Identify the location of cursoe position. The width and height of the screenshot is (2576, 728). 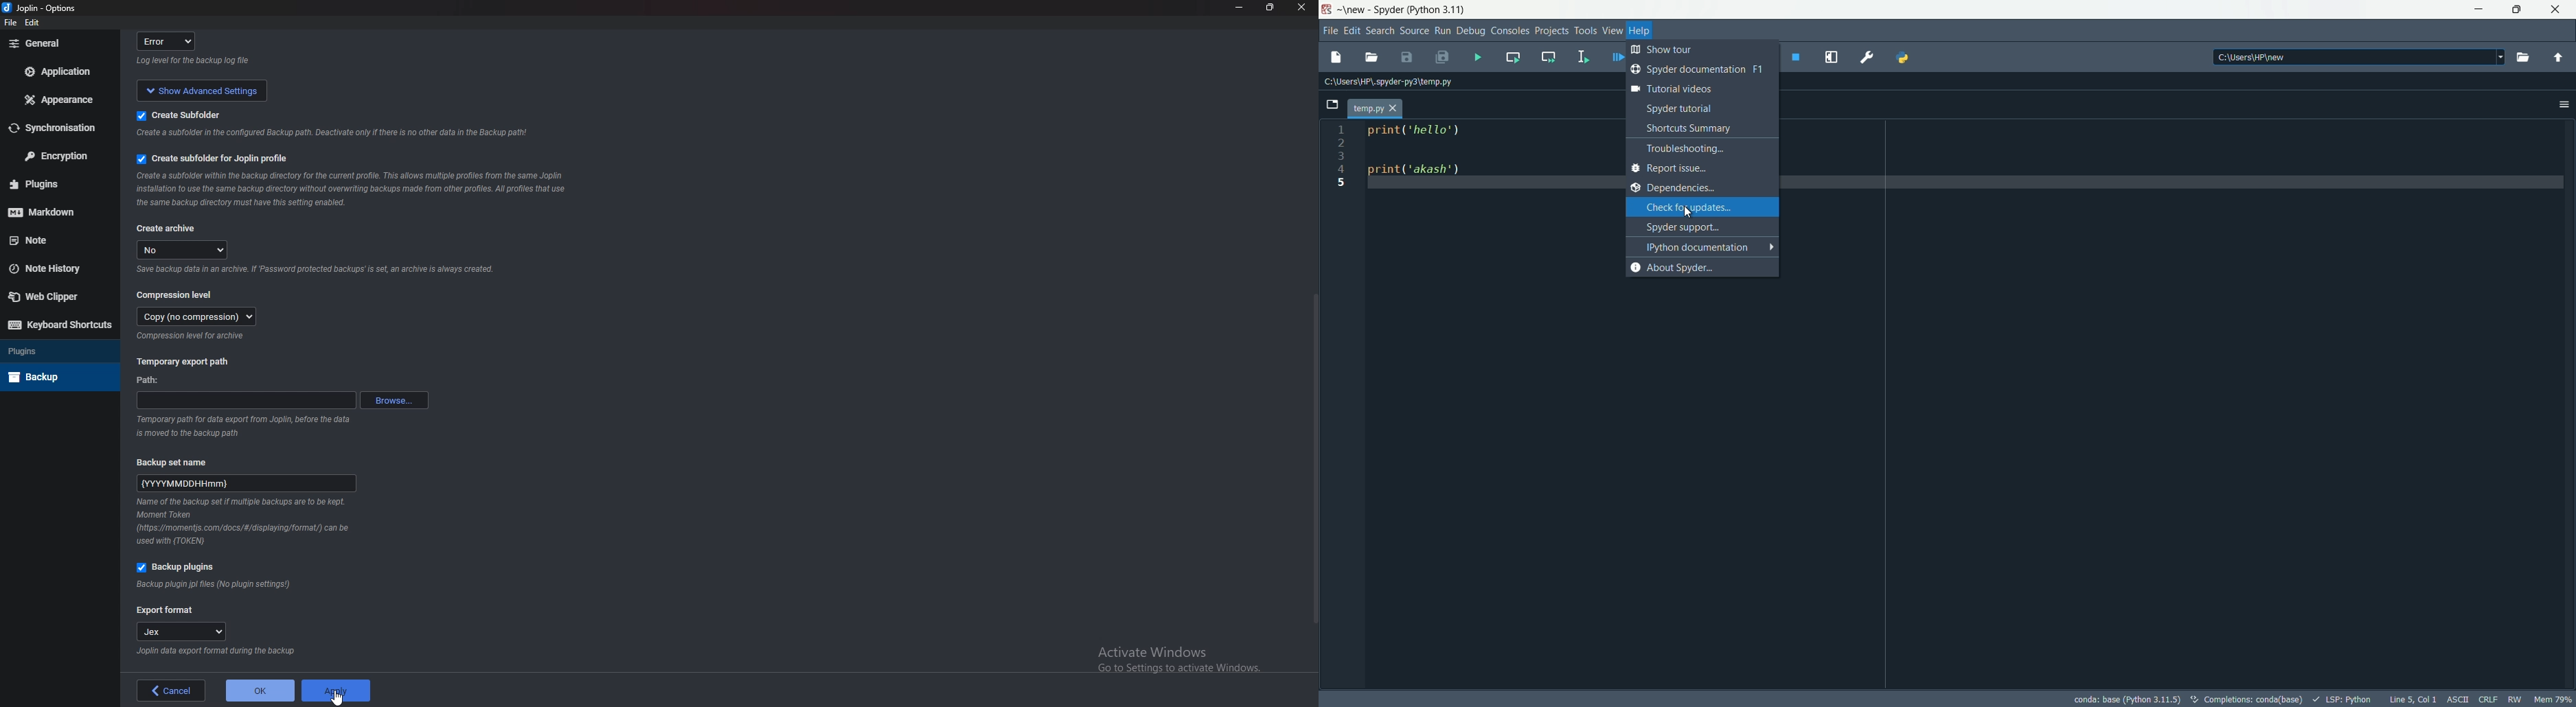
(2411, 699).